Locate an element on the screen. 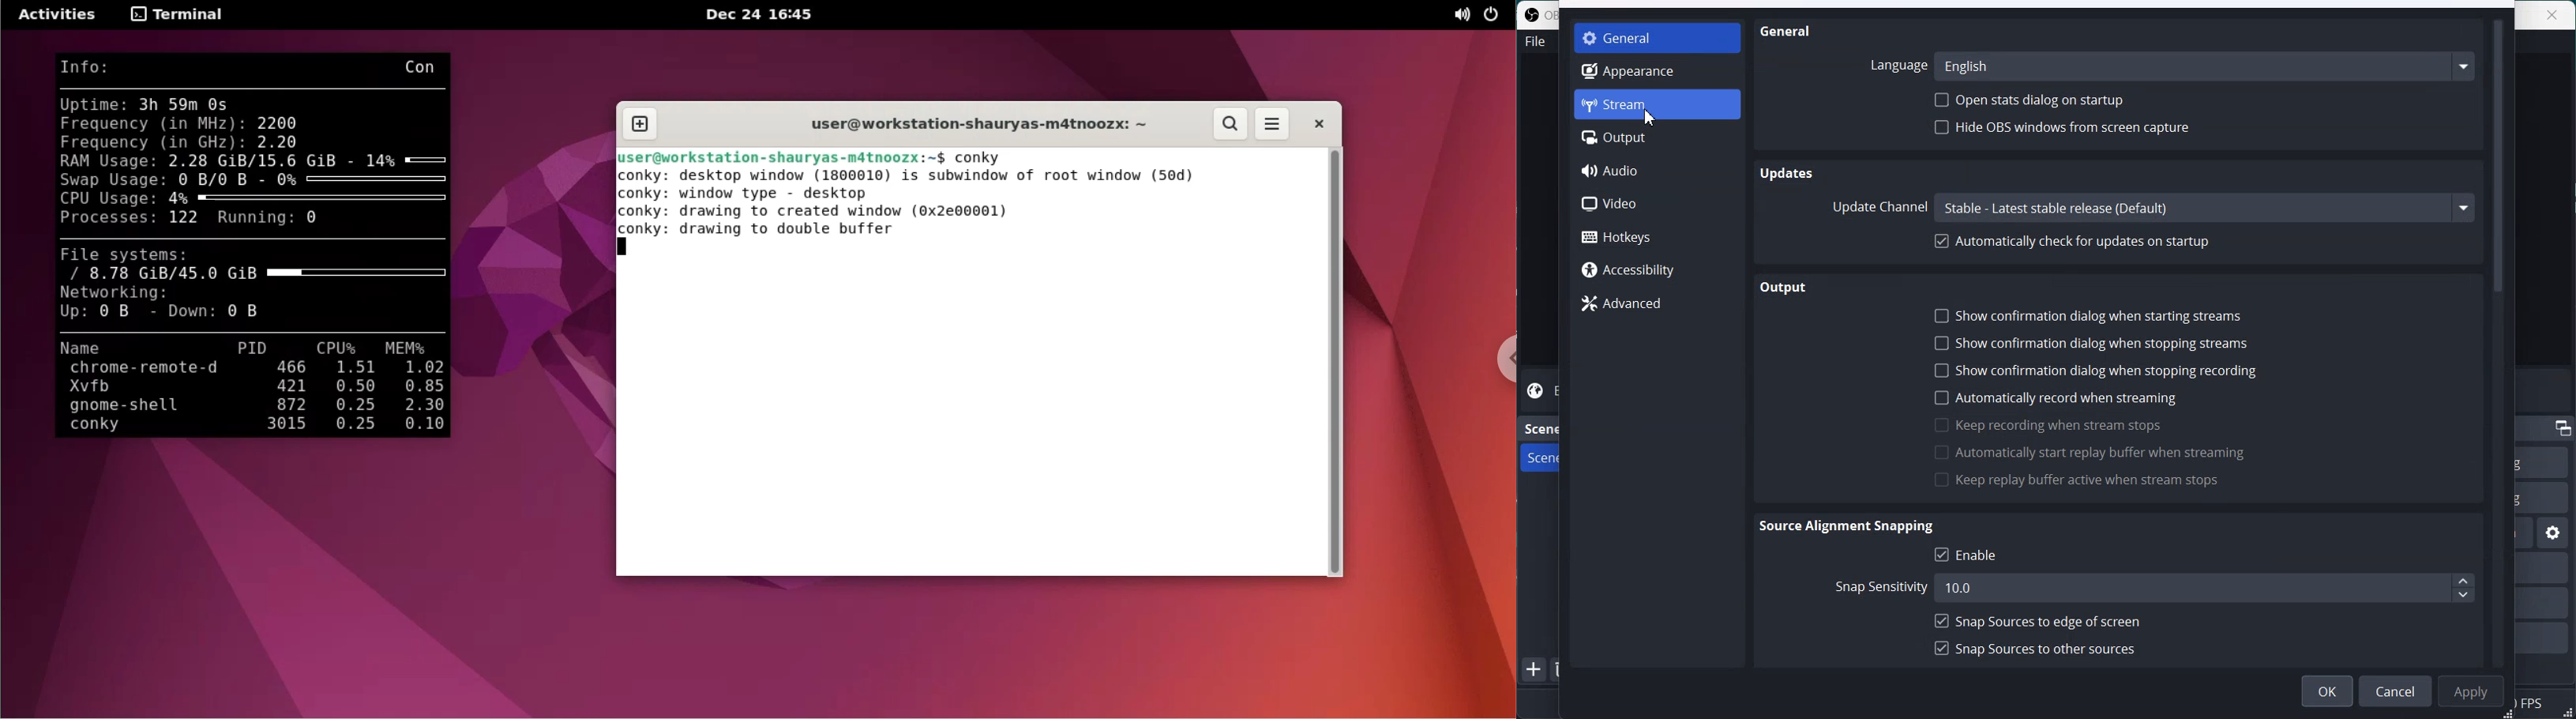 The image size is (2576, 728). Advanced is located at coordinates (1657, 304).